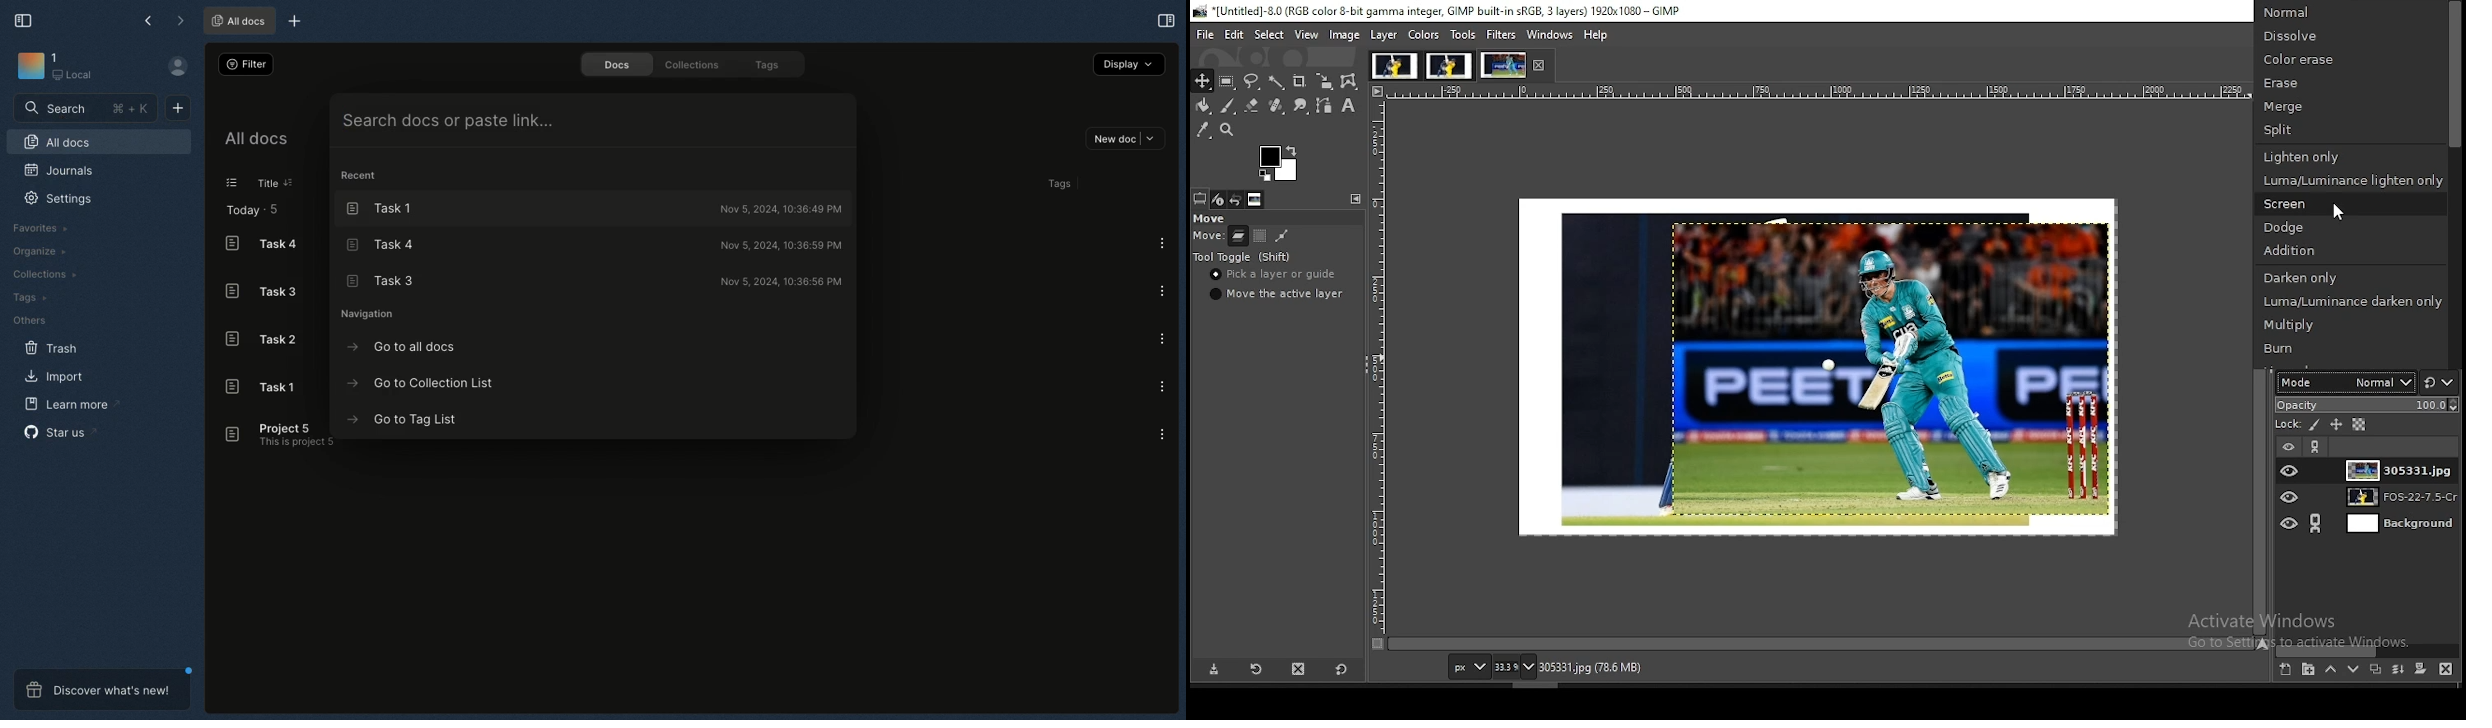 The width and height of the screenshot is (2492, 728). I want to click on lock pixel, so click(2317, 425).